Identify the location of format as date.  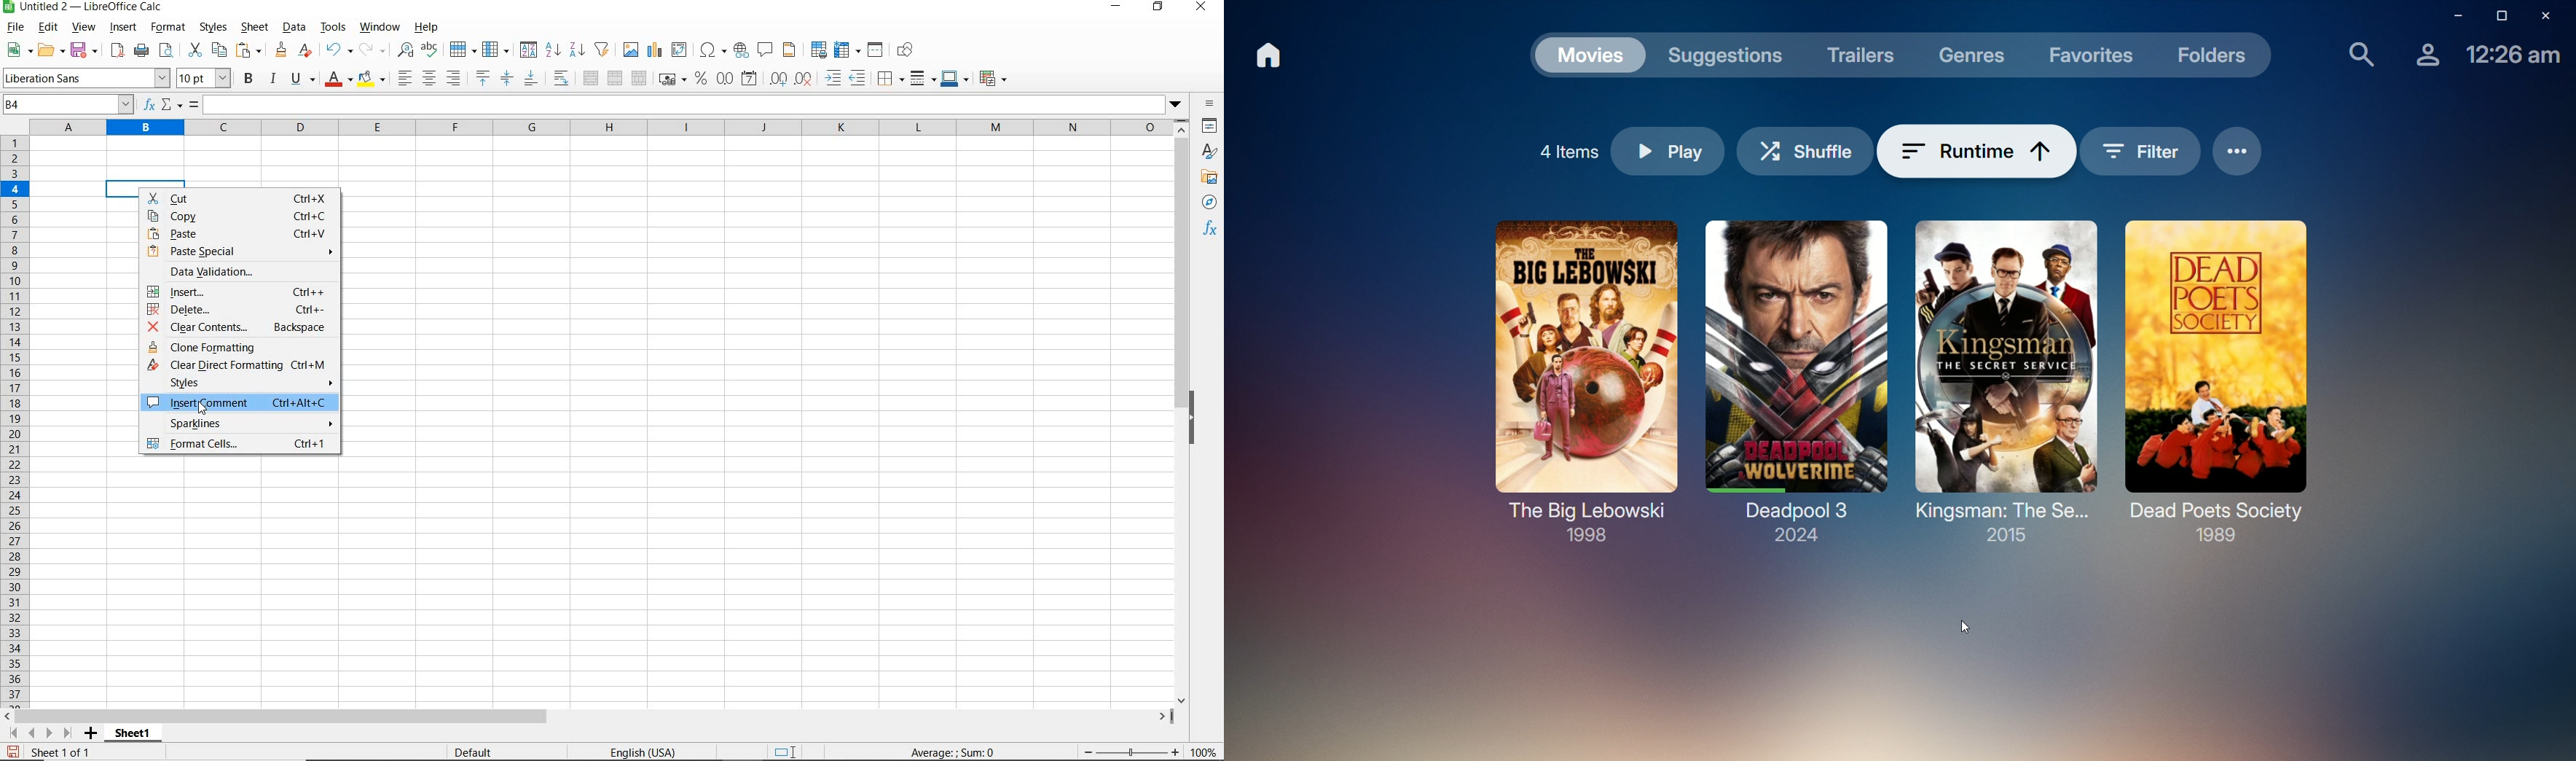
(751, 79).